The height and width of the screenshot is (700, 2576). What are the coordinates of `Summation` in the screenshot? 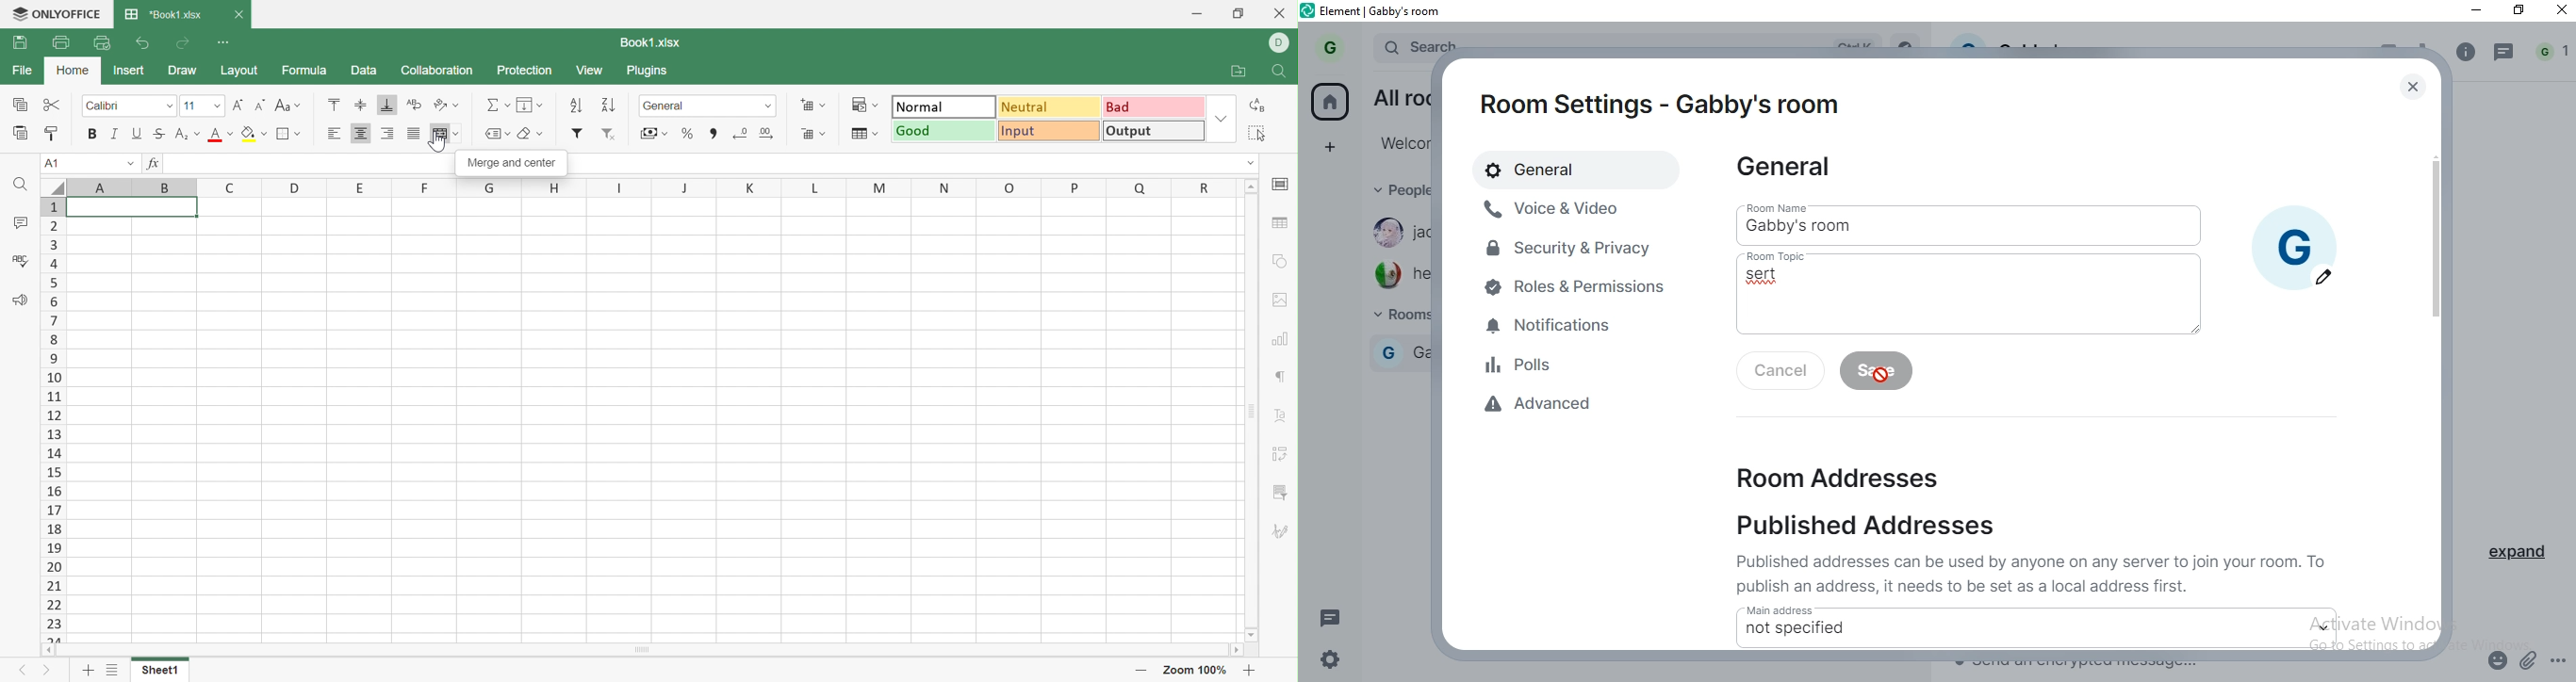 It's located at (497, 105).